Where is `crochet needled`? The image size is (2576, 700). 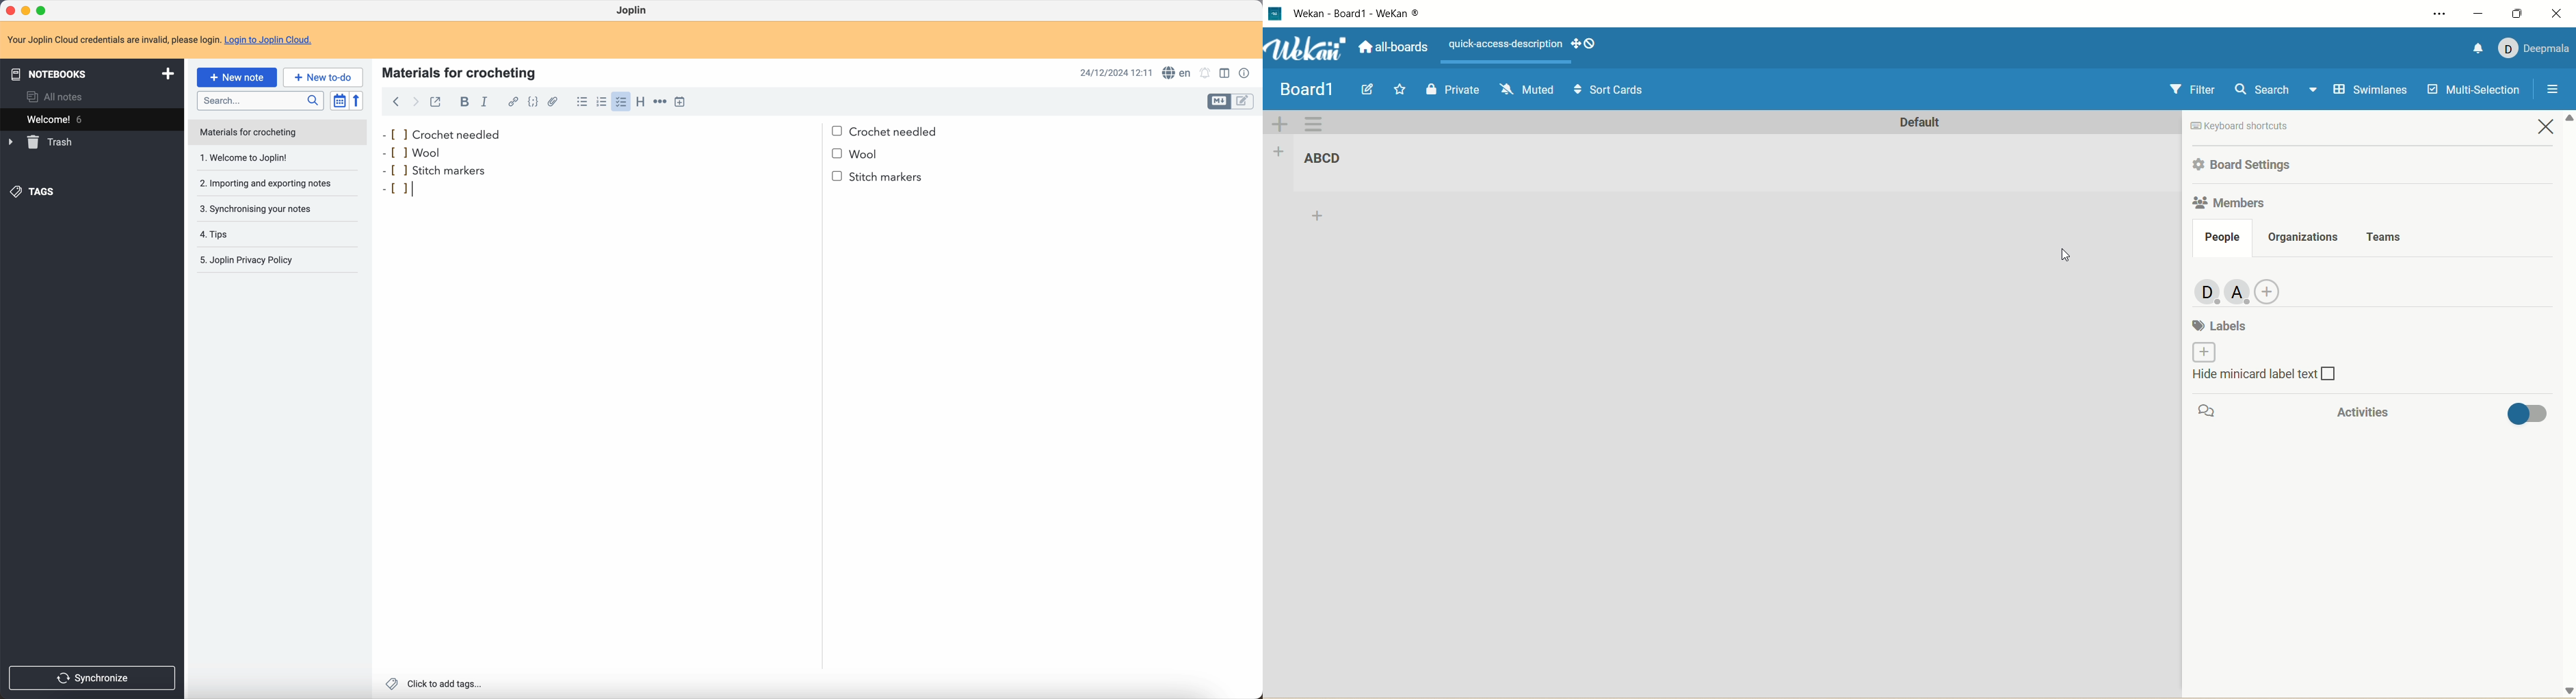
crochet needled is located at coordinates (662, 130).